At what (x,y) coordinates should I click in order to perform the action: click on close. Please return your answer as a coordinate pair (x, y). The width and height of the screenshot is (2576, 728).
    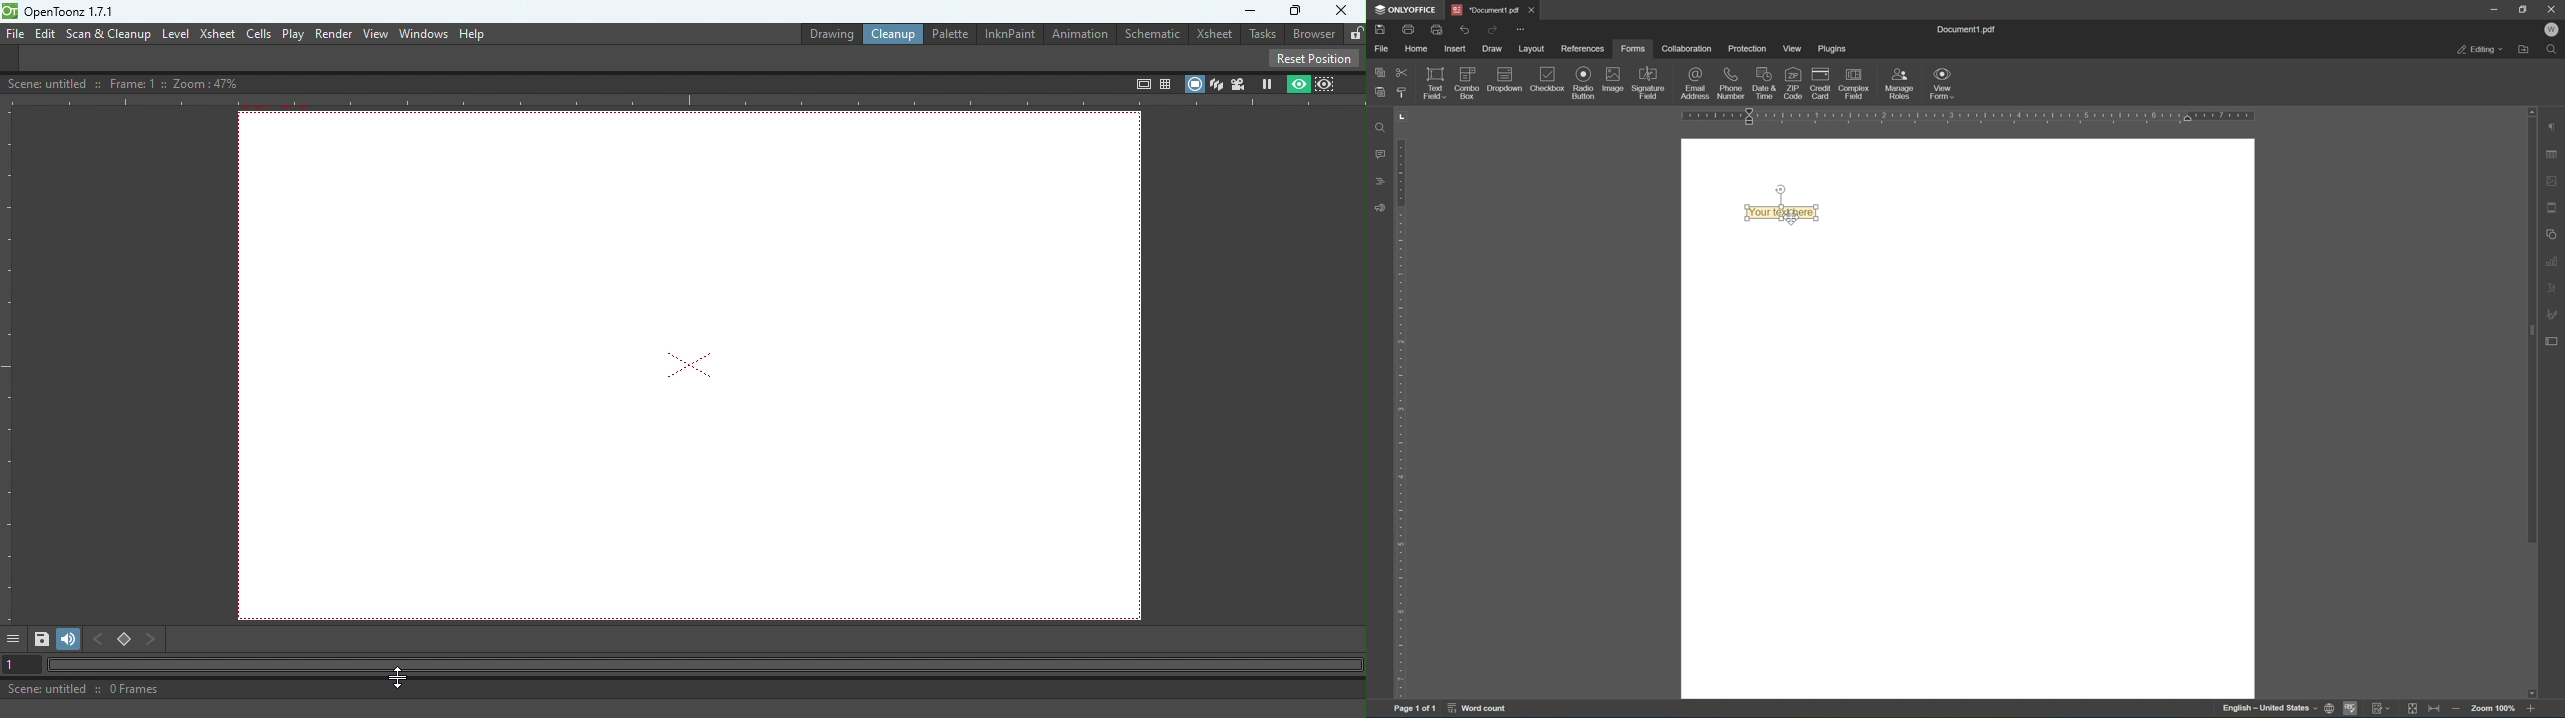
    Looking at the image, I should click on (2555, 7).